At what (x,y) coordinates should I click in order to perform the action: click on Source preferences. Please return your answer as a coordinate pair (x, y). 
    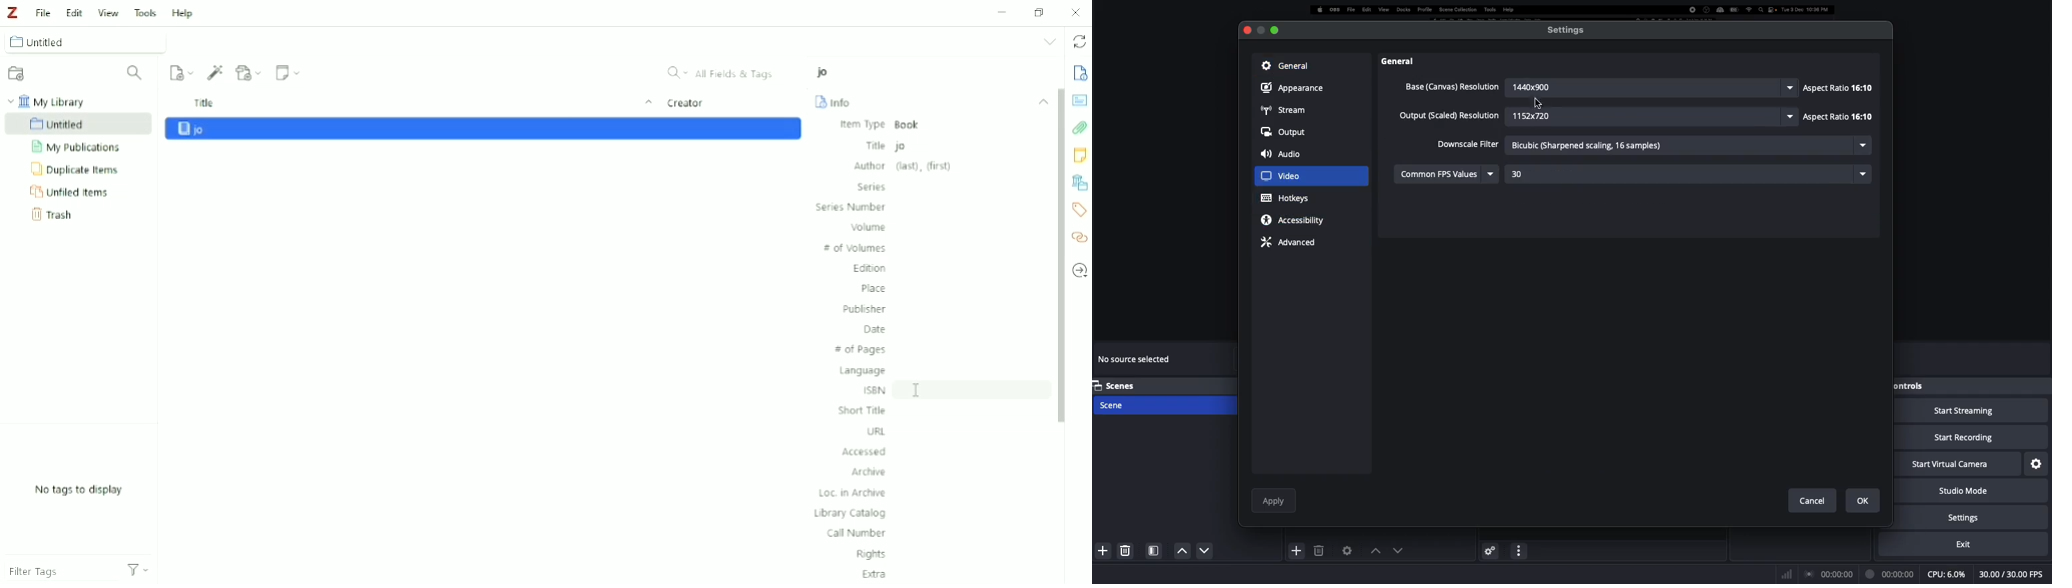
    Looking at the image, I should click on (1346, 551).